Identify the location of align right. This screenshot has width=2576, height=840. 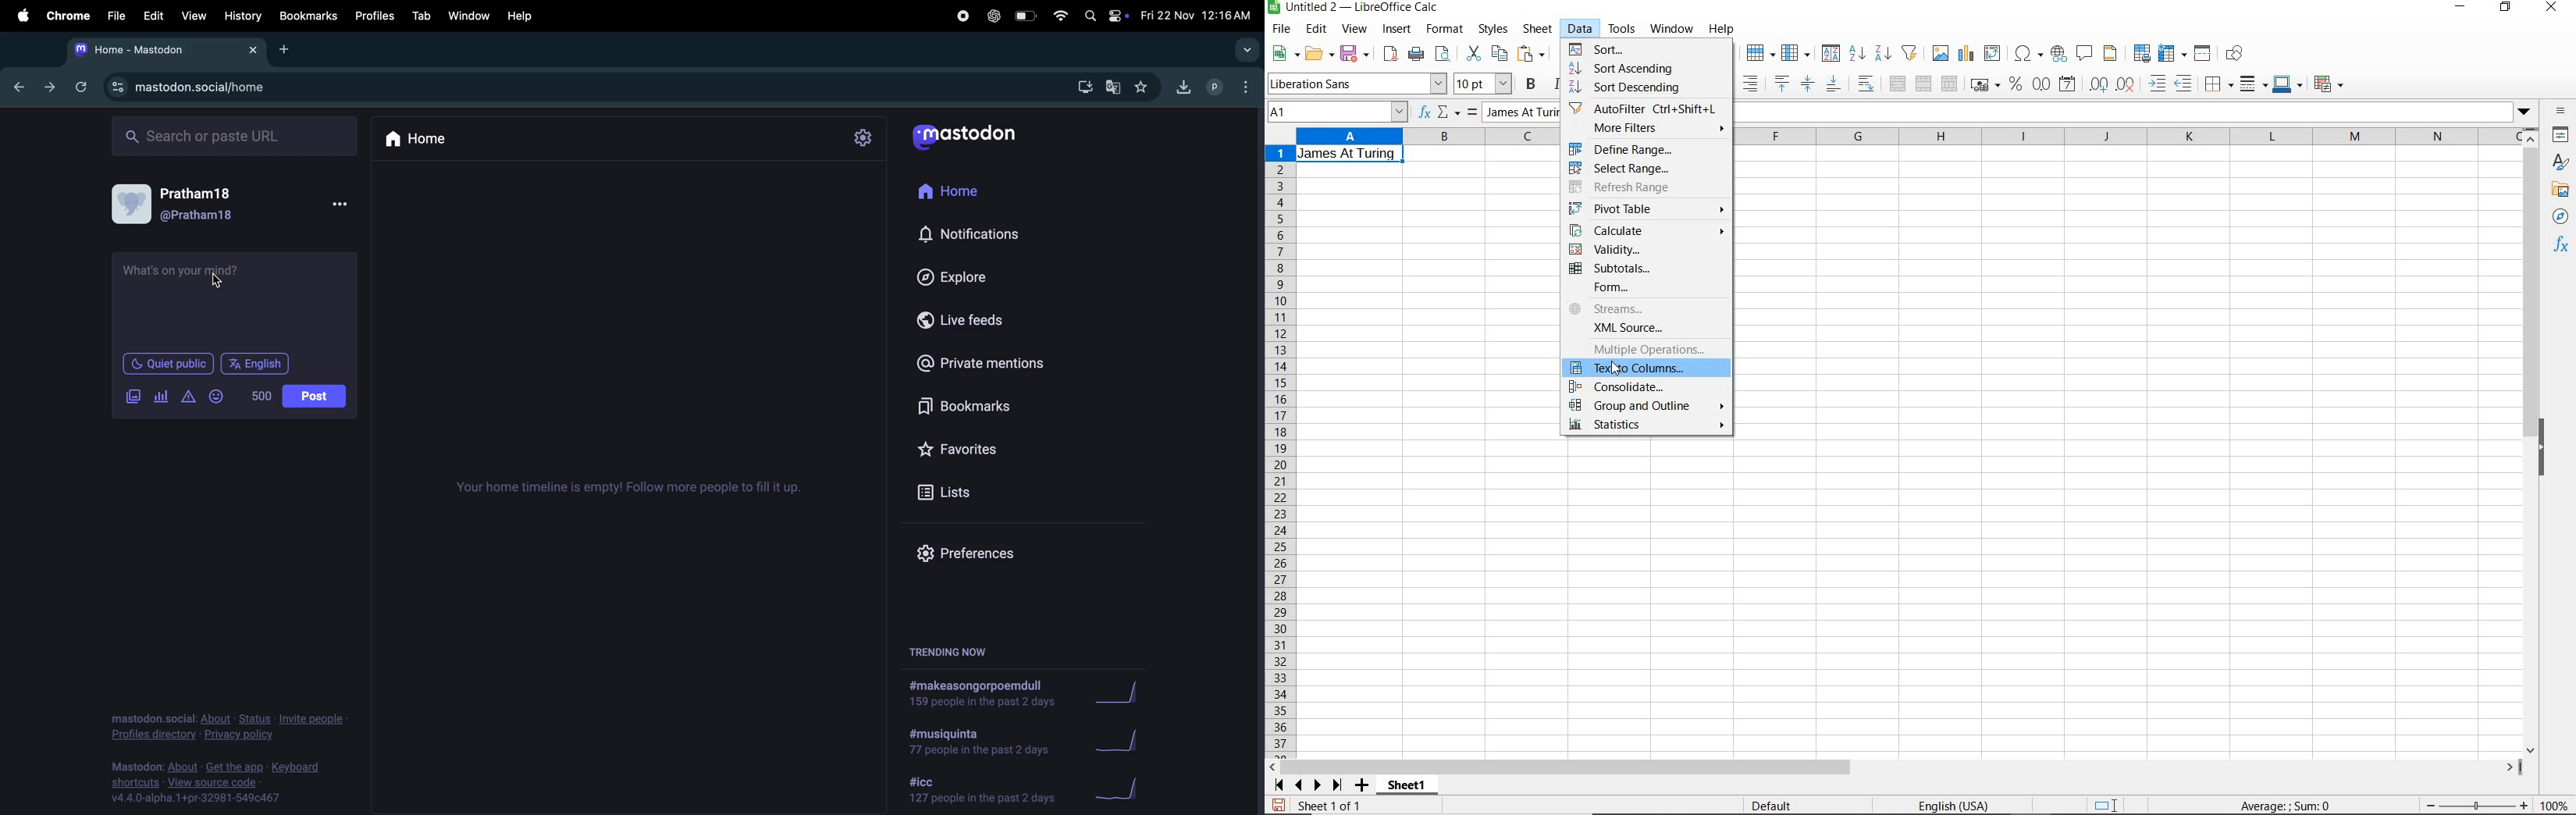
(1751, 85).